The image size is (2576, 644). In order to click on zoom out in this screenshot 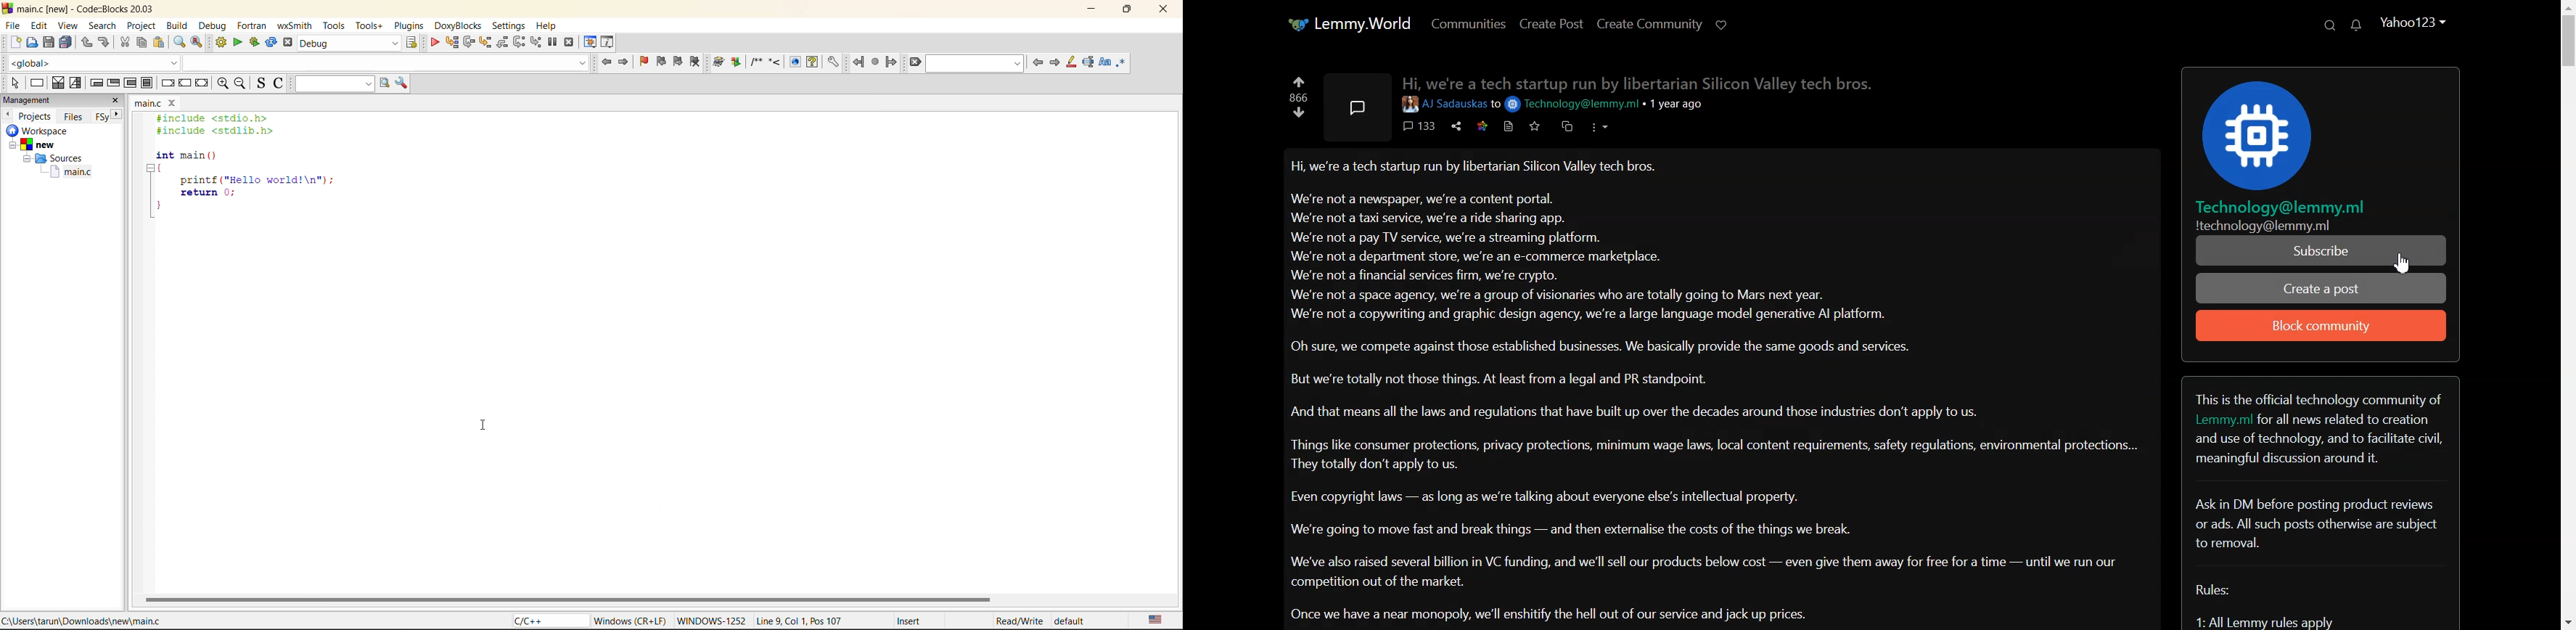, I will do `click(243, 84)`.